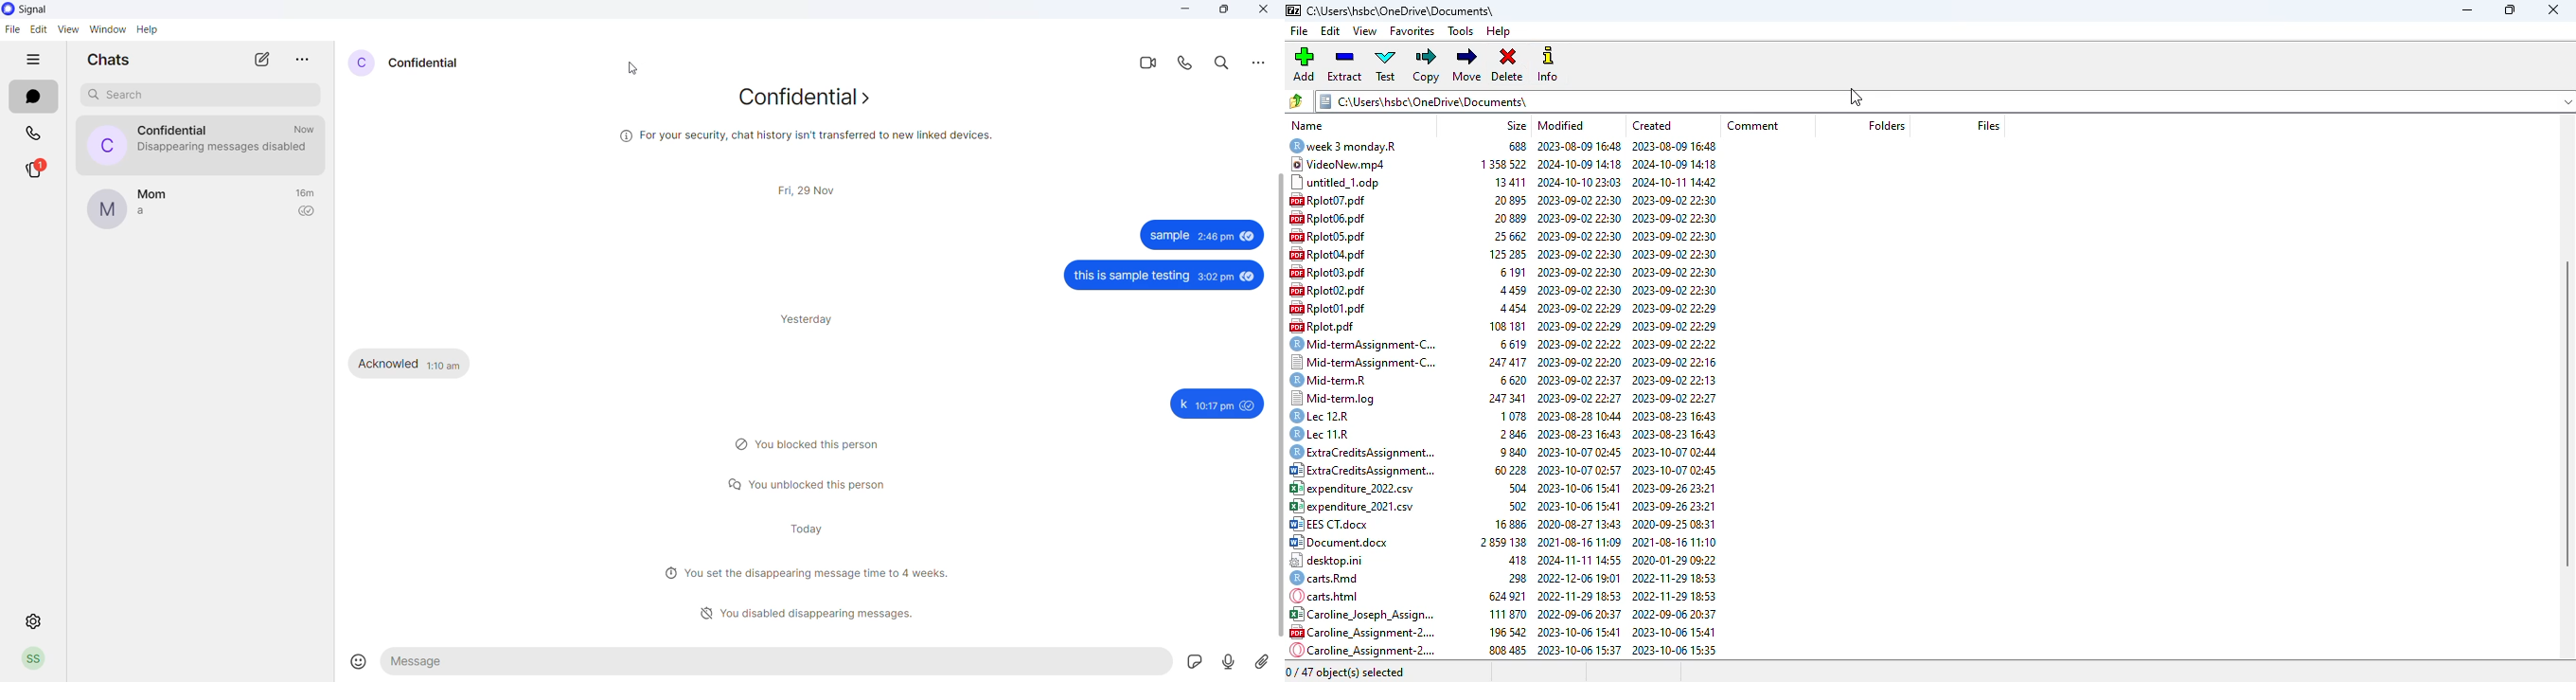 Image resolution: width=2576 pixels, height=700 pixels. What do you see at coordinates (1674, 182) in the screenshot?
I see `2024-10-11 14:42` at bounding box center [1674, 182].